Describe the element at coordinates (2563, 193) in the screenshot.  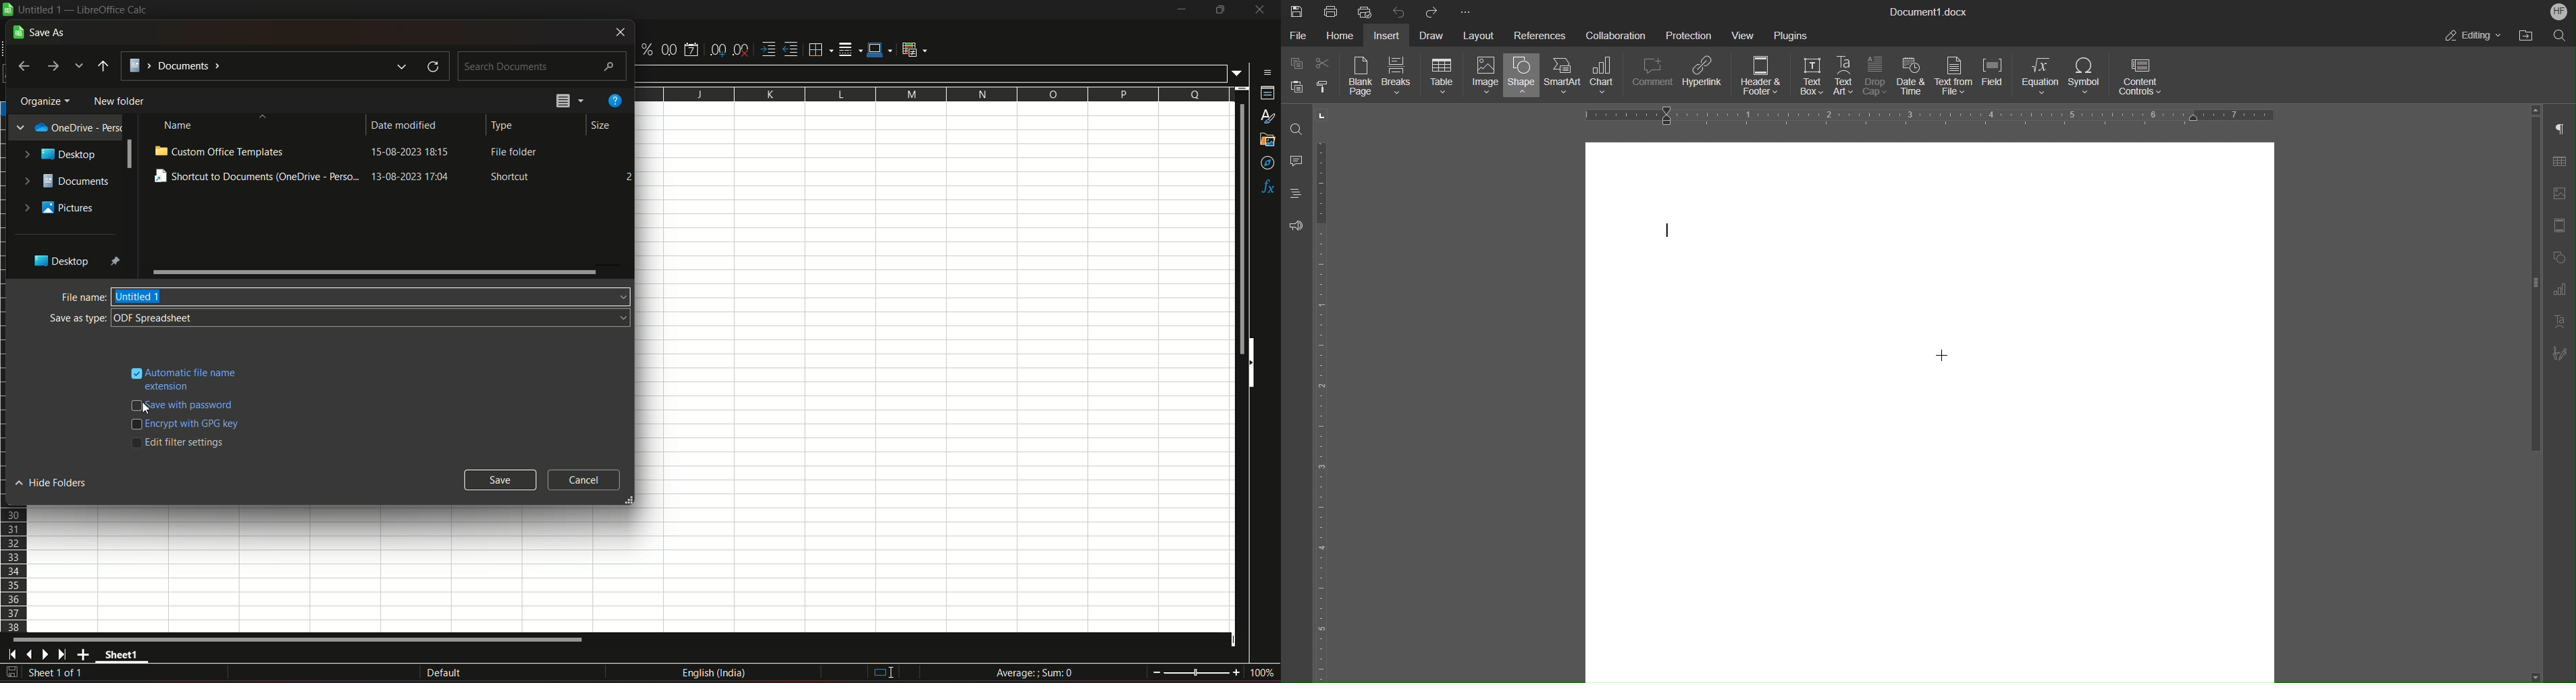
I see `Insert Image` at that location.